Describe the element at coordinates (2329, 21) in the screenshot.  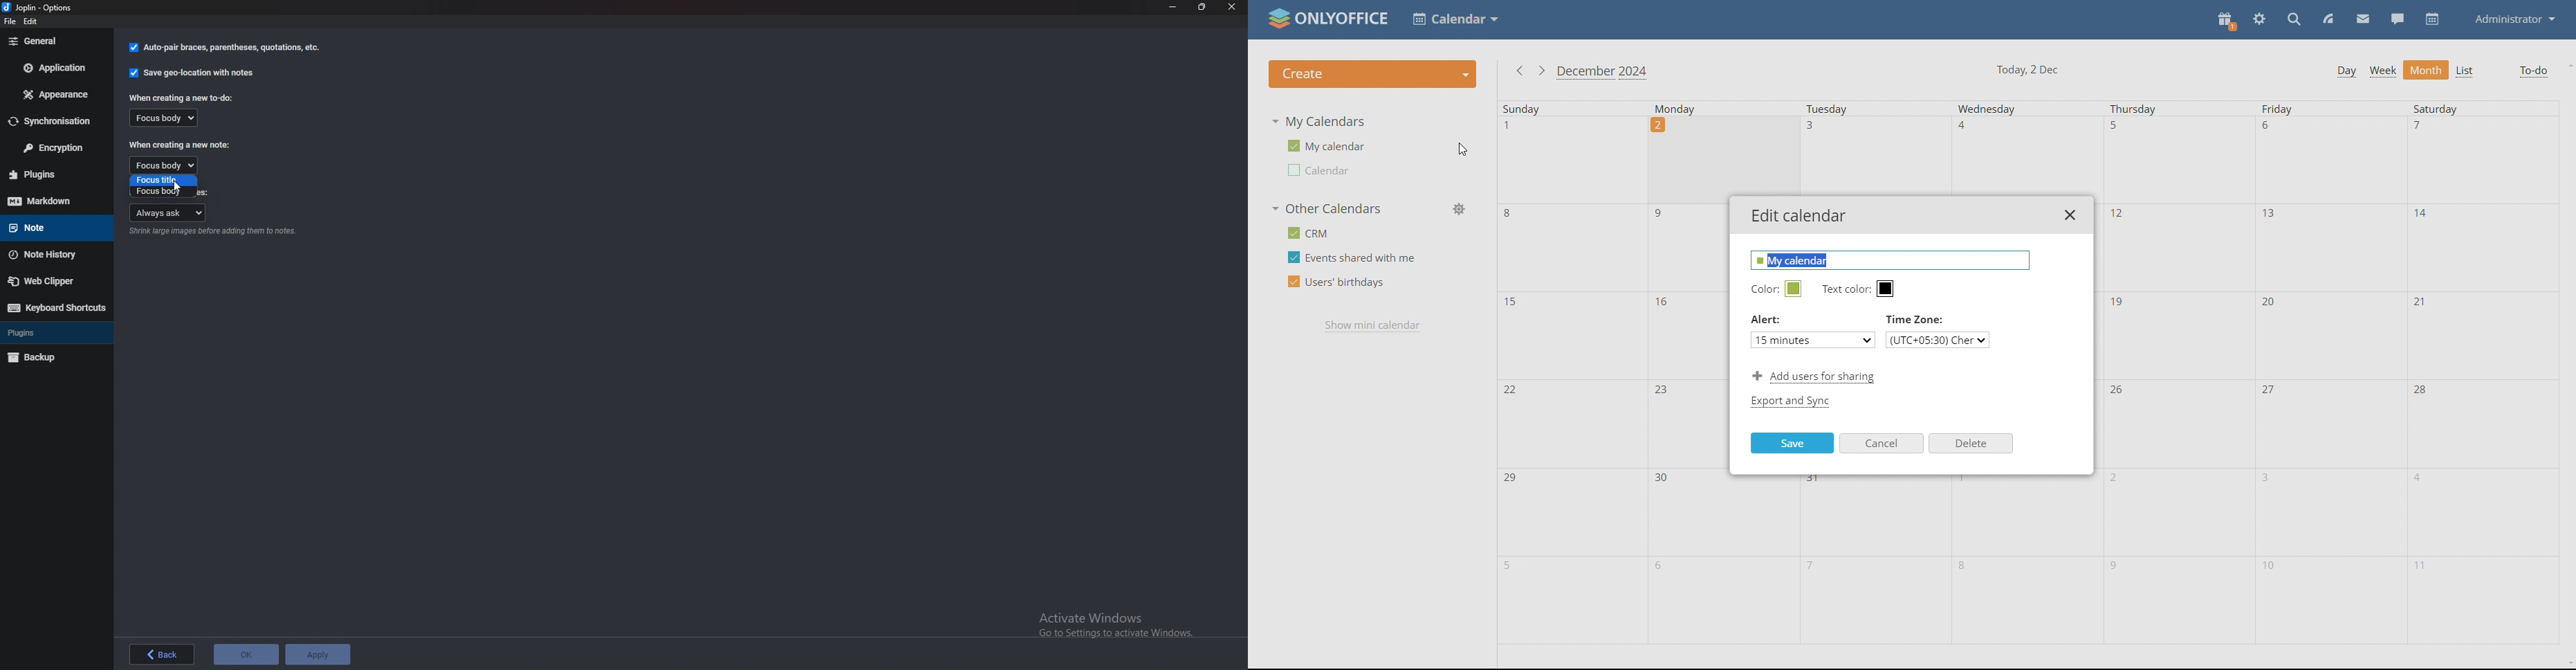
I see `feed` at that location.